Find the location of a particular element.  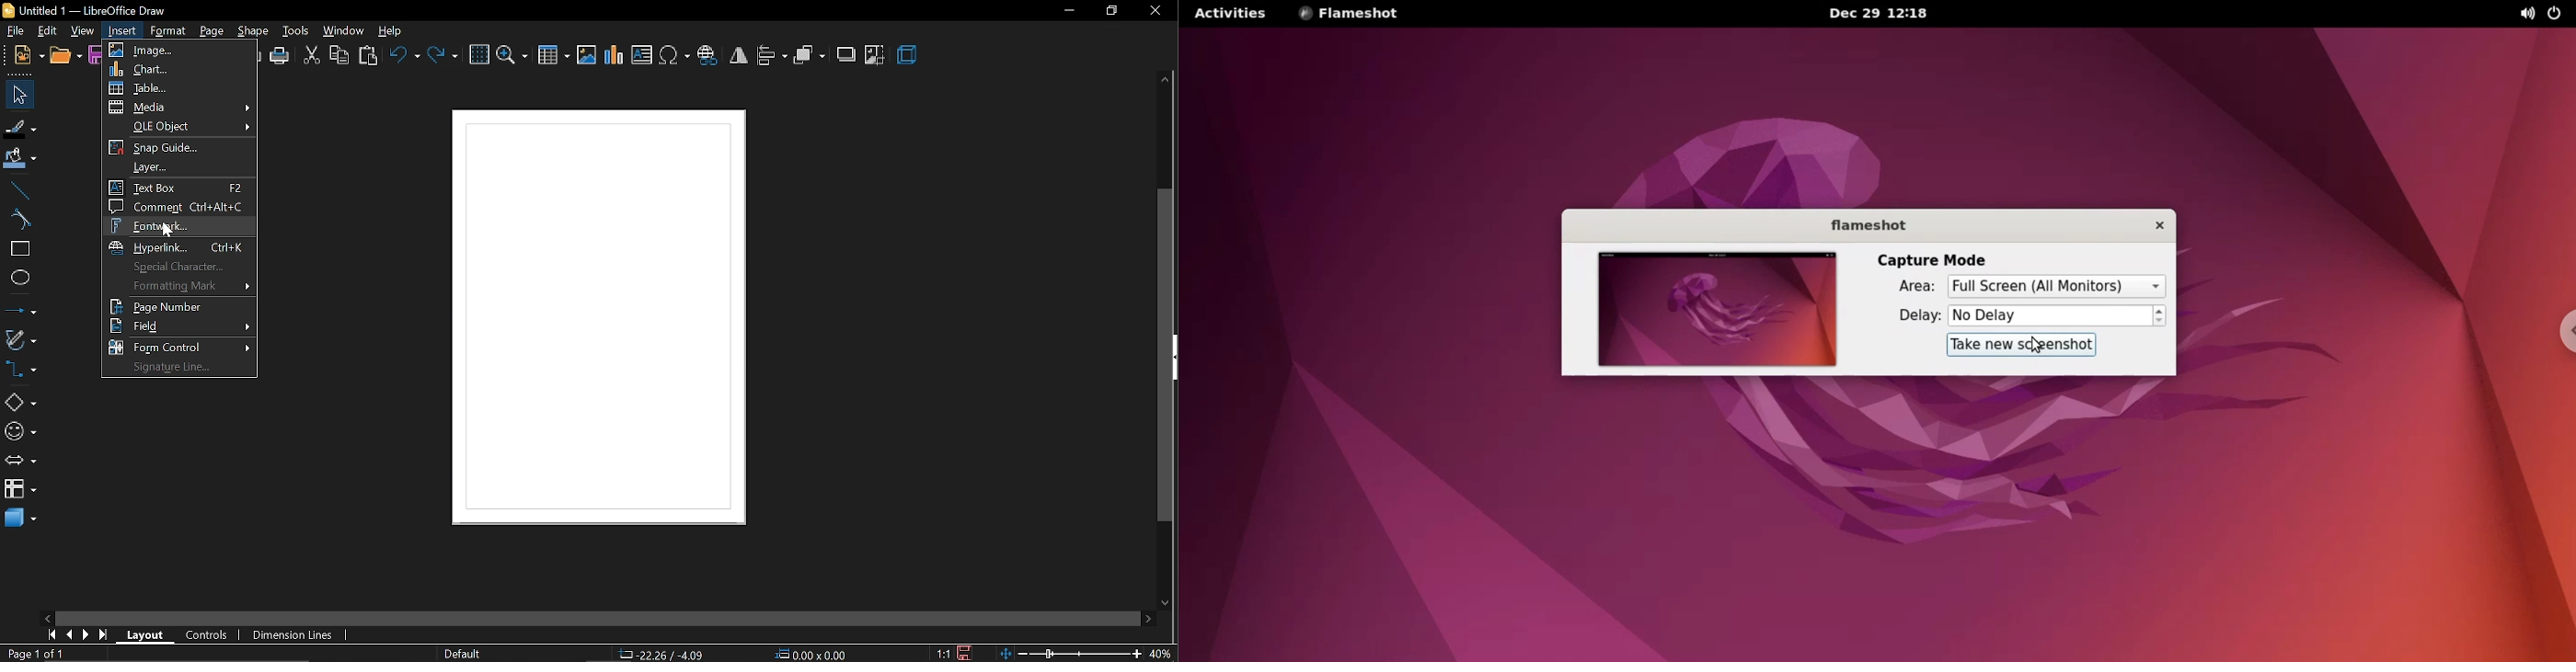

symbol shapes is located at coordinates (20, 433).